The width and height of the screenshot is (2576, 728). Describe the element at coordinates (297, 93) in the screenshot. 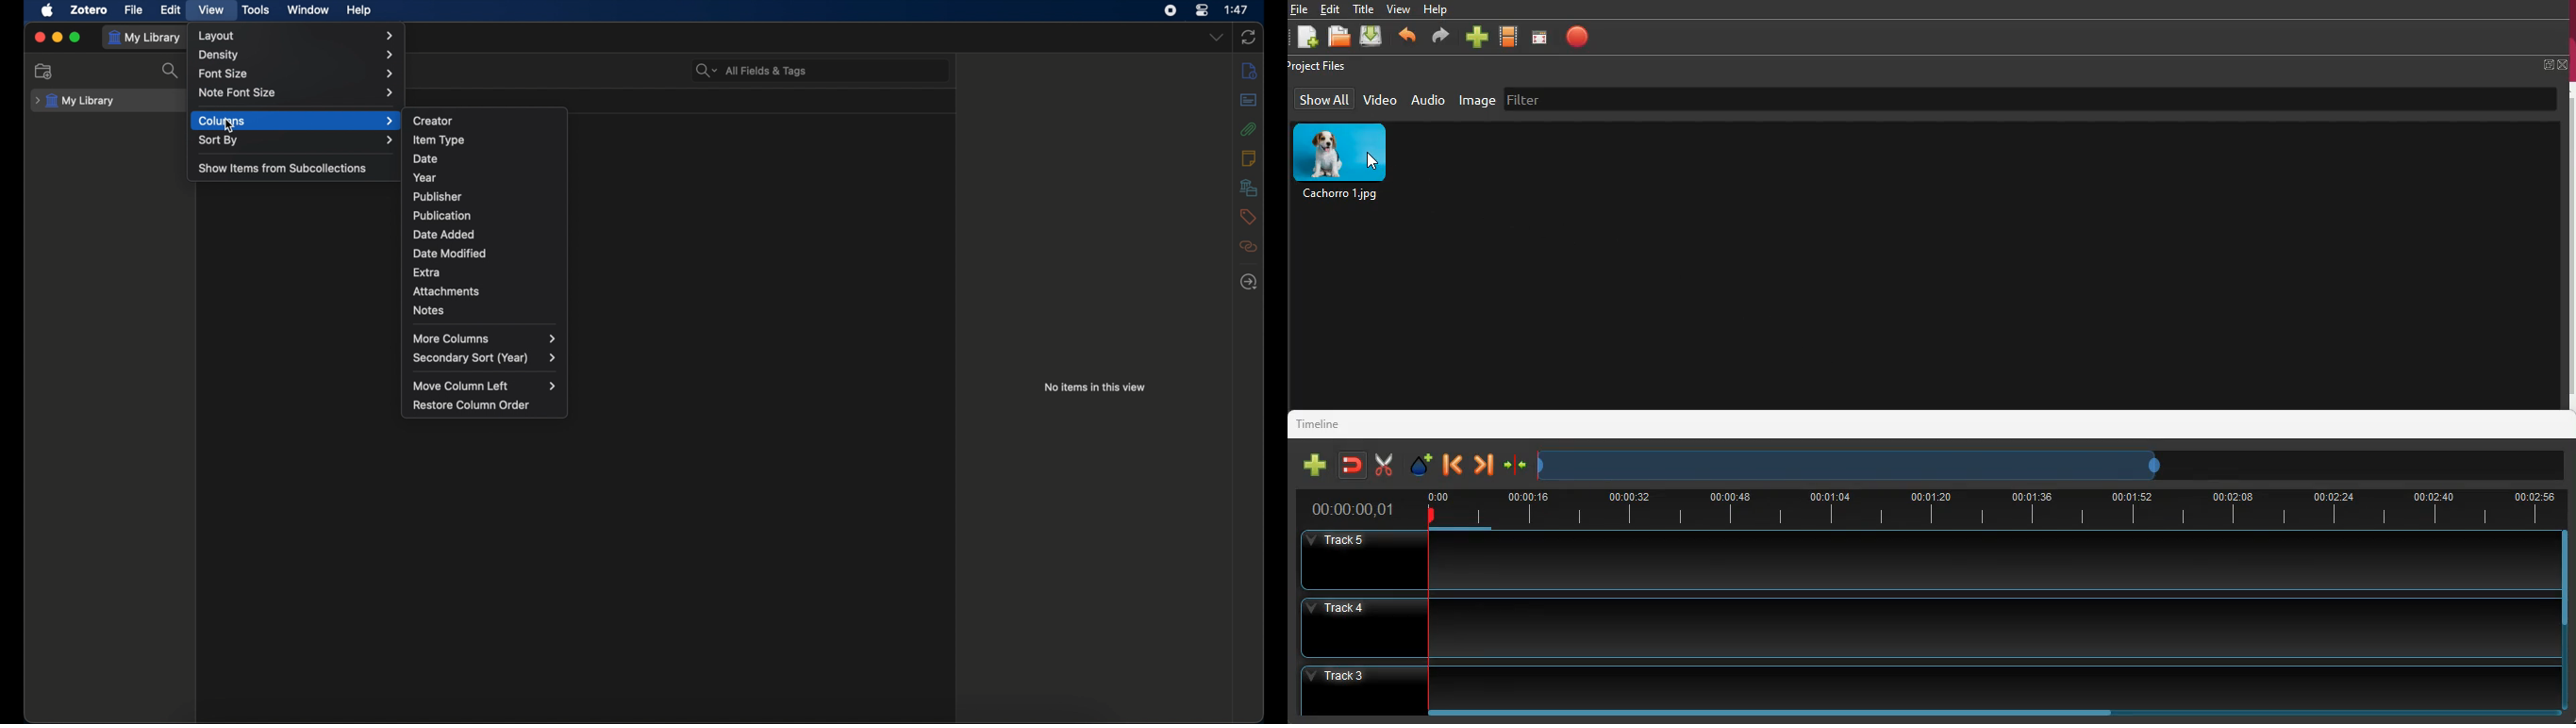

I see `note font size` at that location.